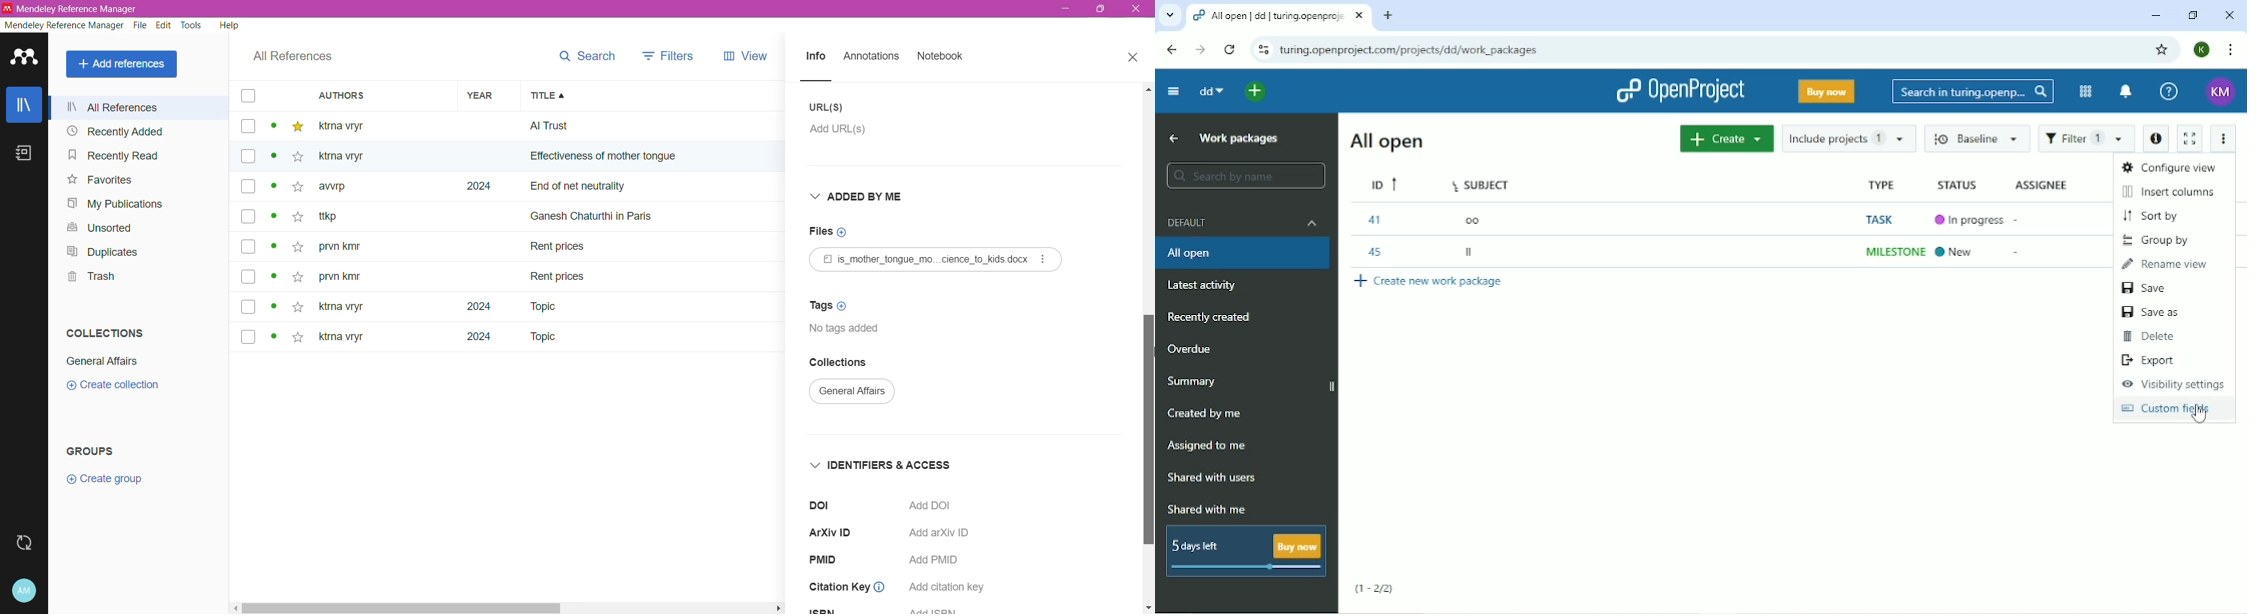 The width and height of the screenshot is (2268, 616). What do you see at coordinates (1966, 186) in the screenshot?
I see `Status` at bounding box center [1966, 186].